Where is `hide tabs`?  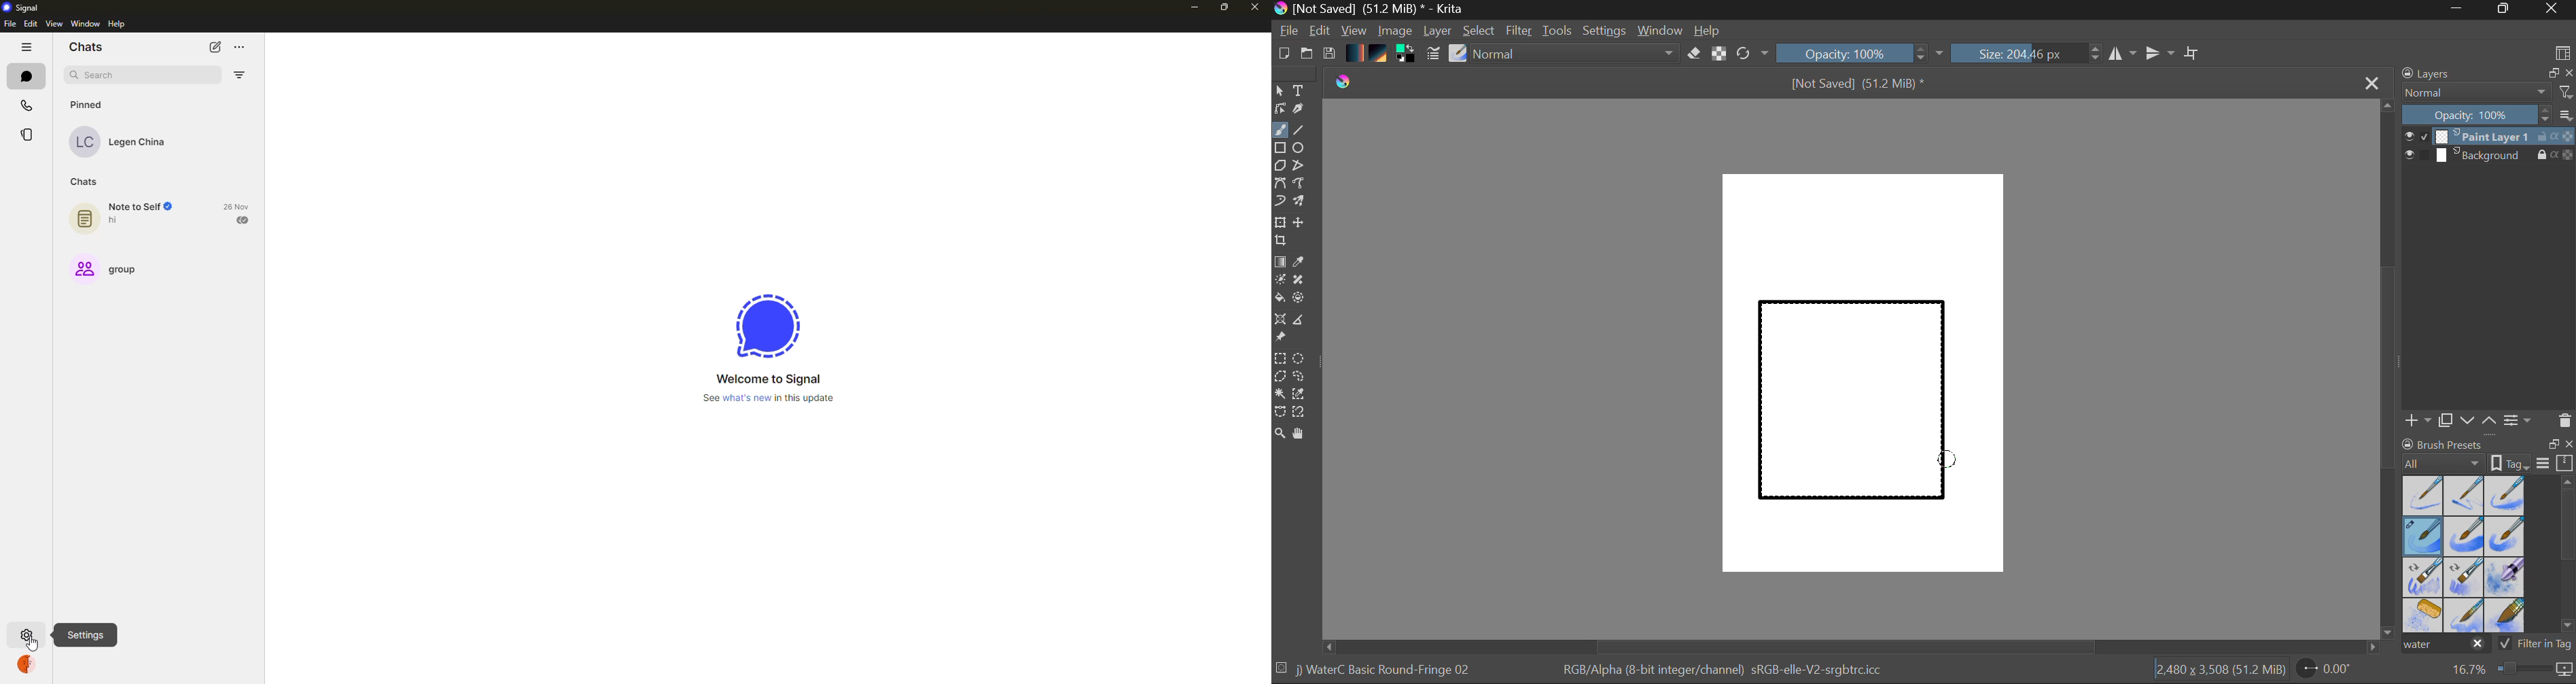 hide tabs is located at coordinates (26, 47).